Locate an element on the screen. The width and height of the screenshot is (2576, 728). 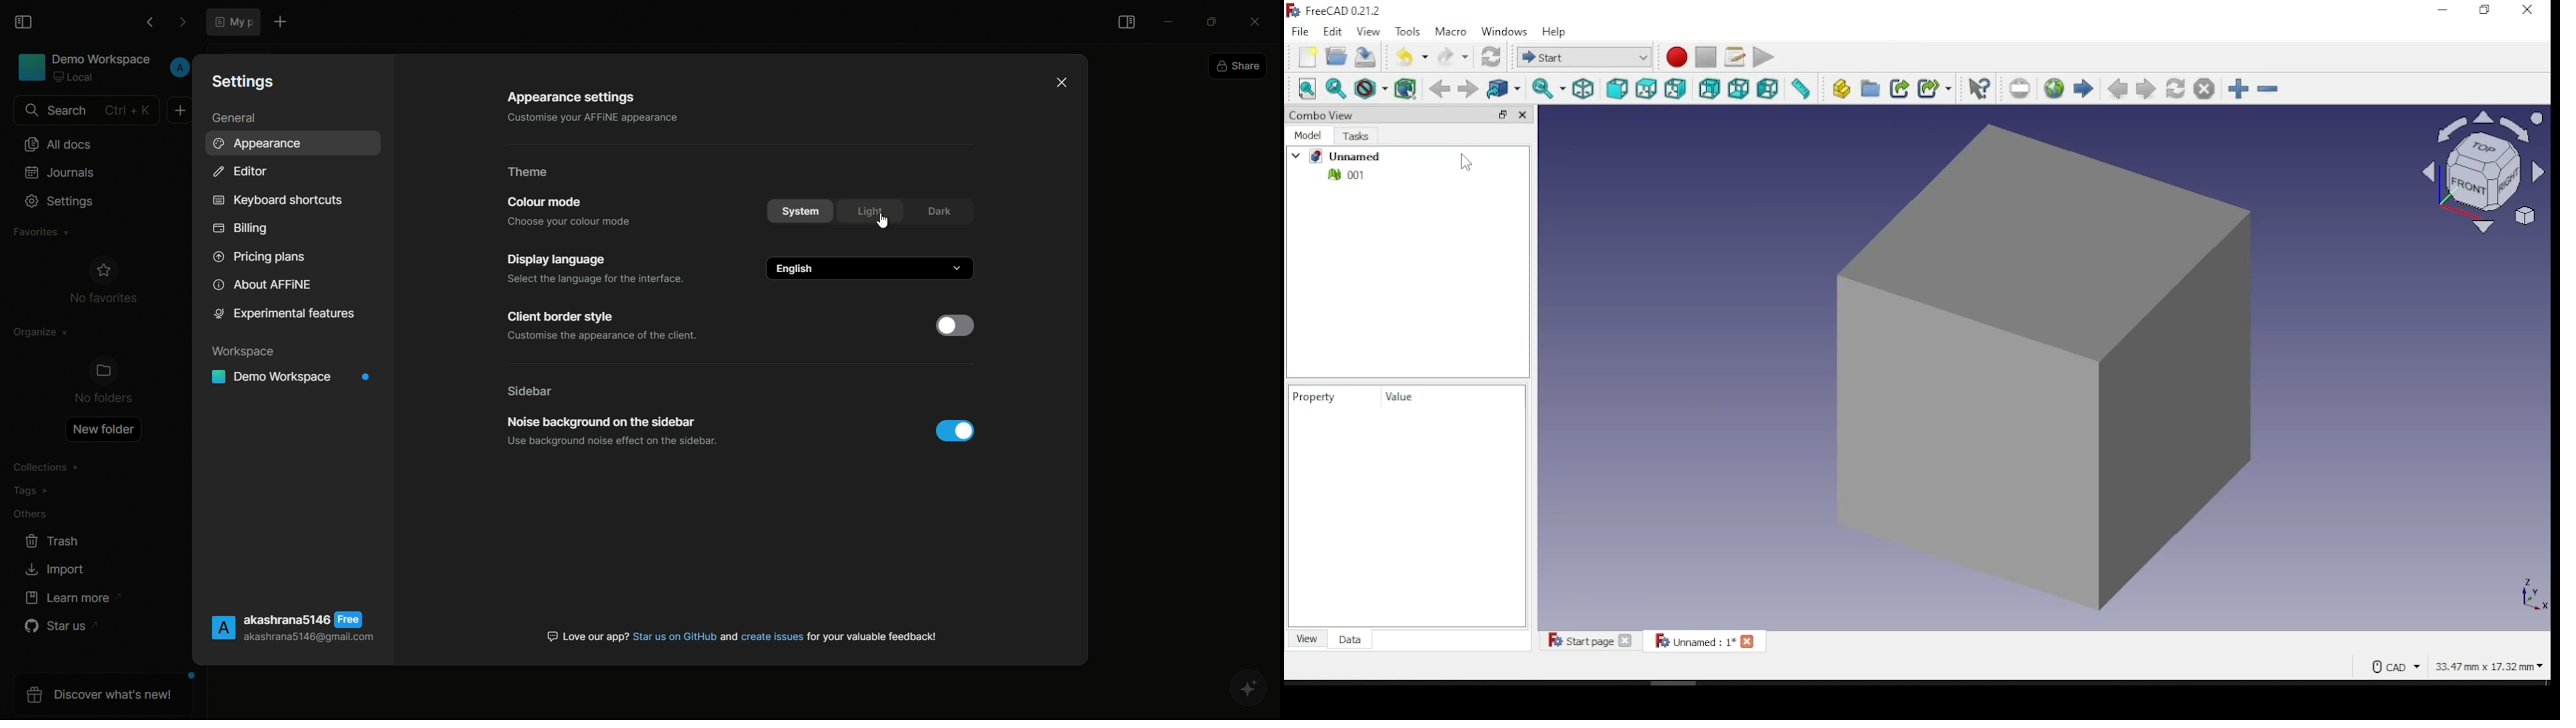
trash is located at coordinates (53, 541).